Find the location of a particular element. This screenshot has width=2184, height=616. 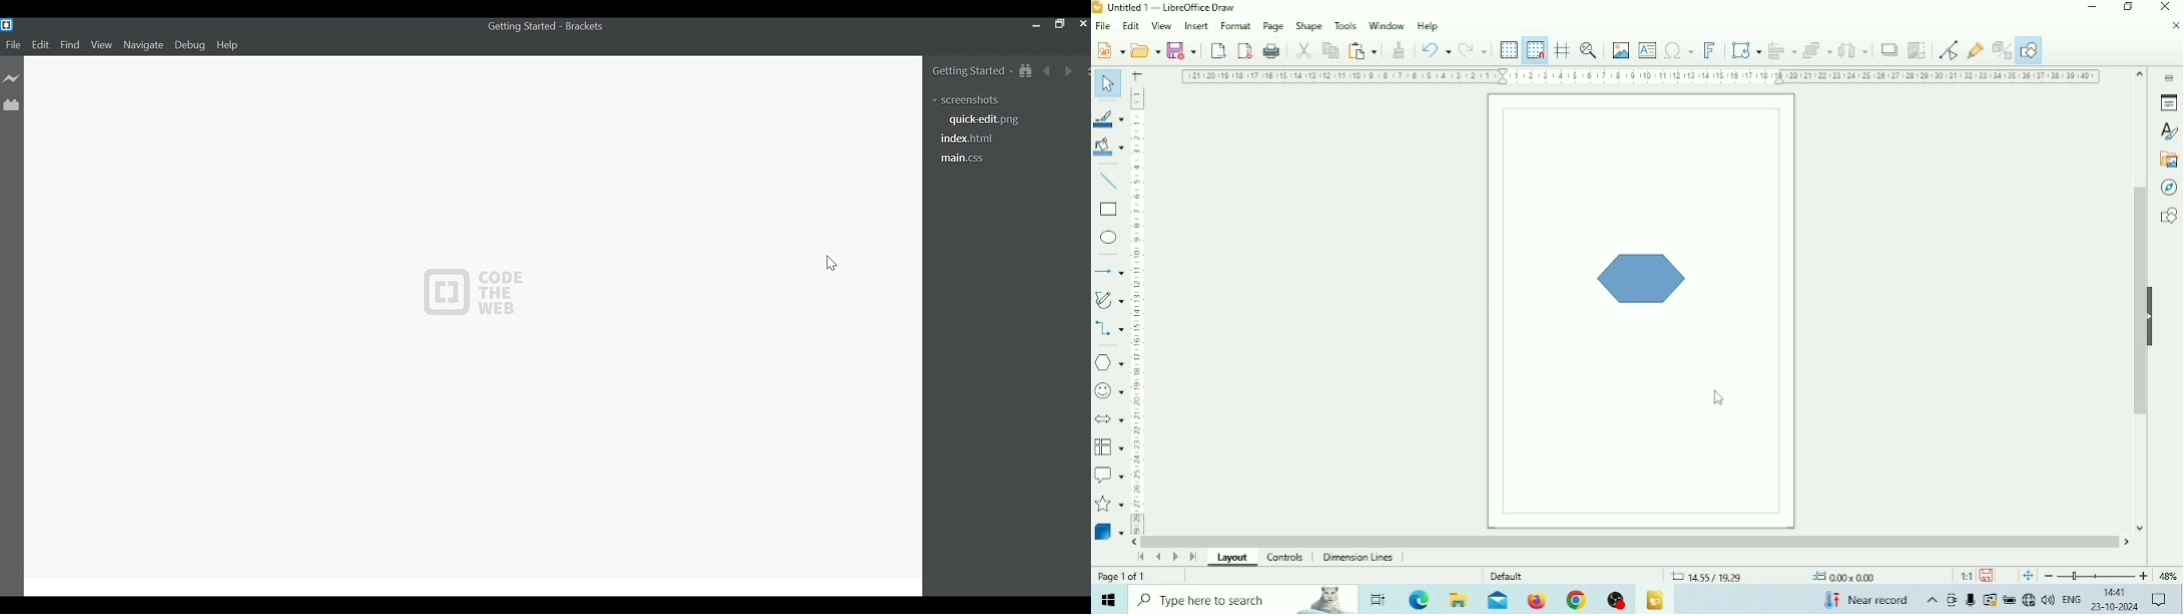

Save is located at coordinates (1182, 49).